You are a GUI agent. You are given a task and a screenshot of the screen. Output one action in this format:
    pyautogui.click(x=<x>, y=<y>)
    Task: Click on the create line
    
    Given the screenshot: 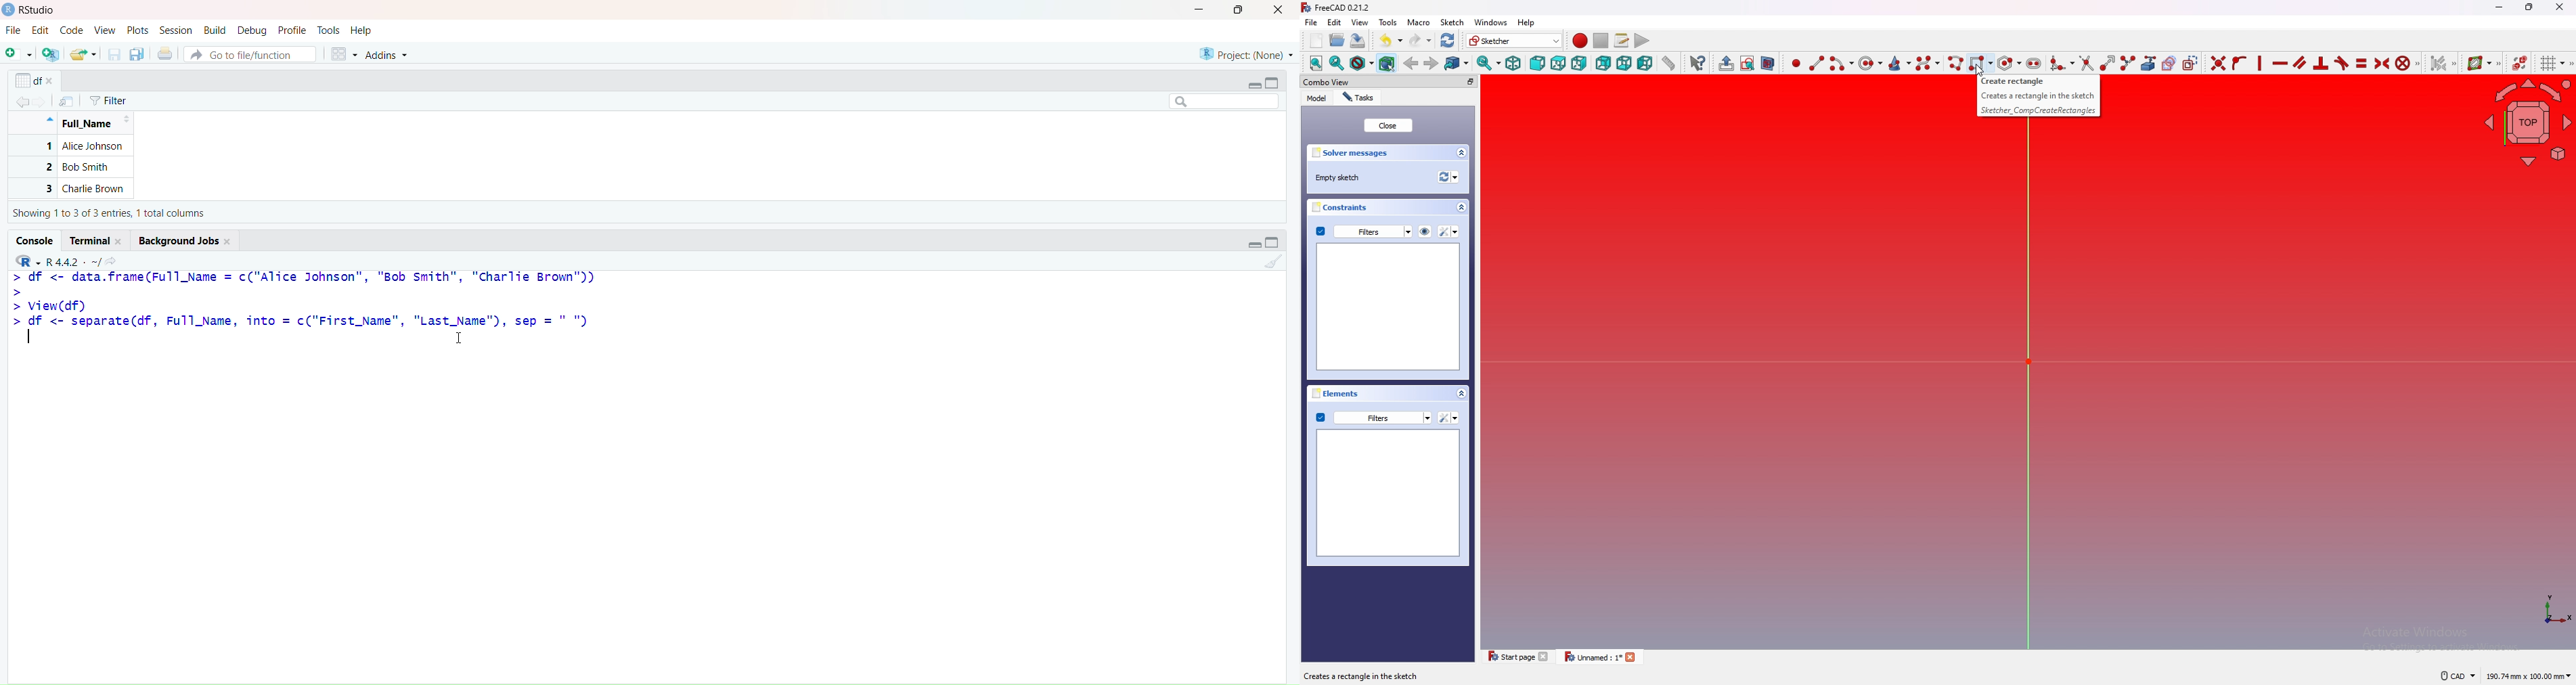 What is the action you would take?
    pyautogui.click(x=1818, y=64)
    